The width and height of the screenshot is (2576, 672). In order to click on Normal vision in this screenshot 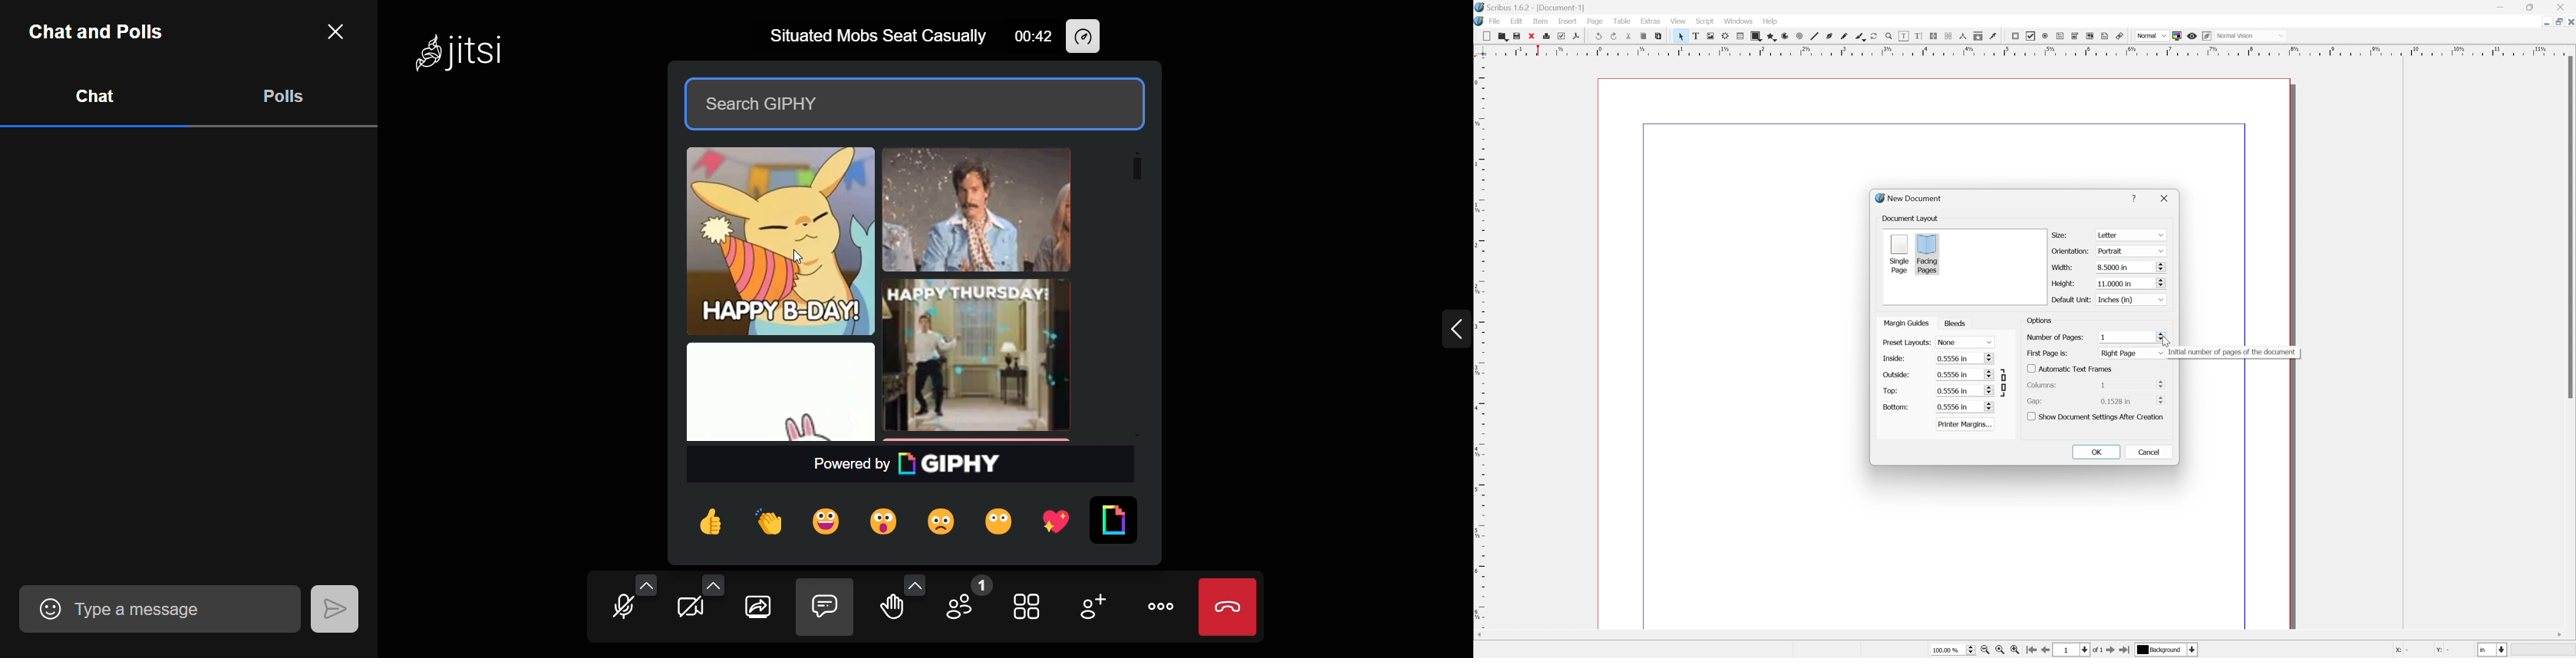, I will do `click(2255, 36)`.